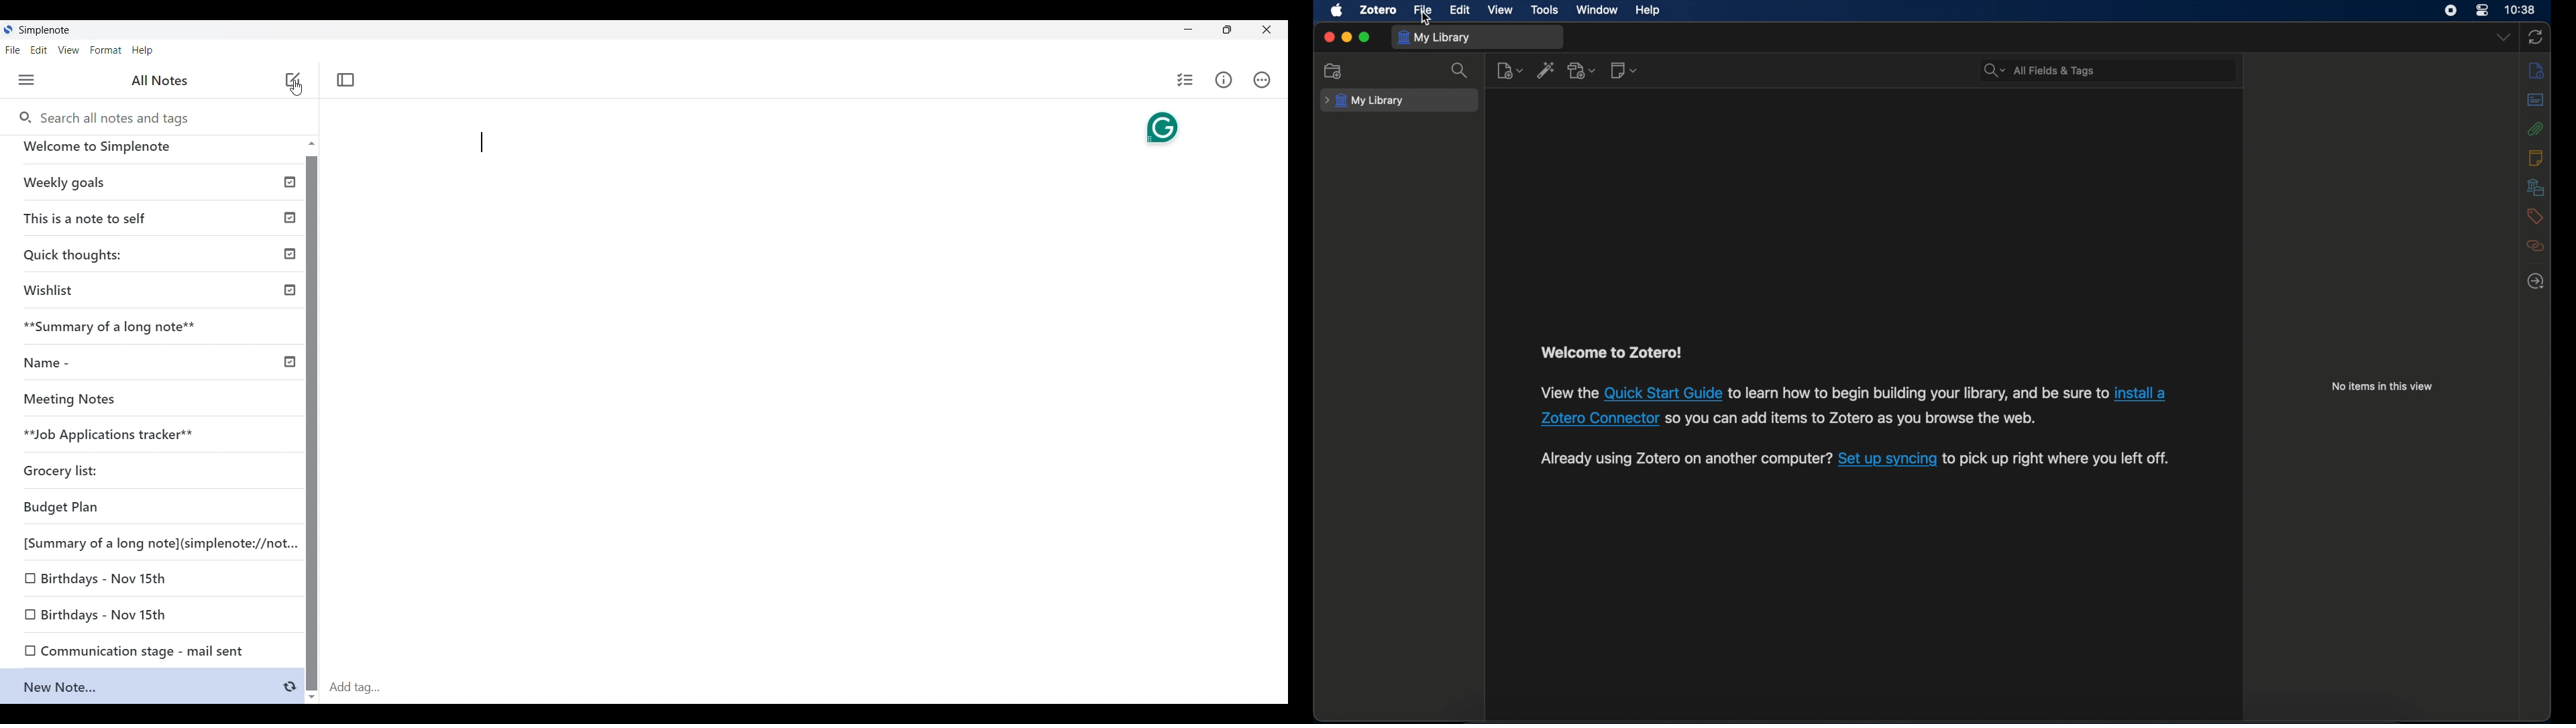  Describe the element at coordinates (1887, 460) in the screenshot. I see `Set up syncing link` at that location.